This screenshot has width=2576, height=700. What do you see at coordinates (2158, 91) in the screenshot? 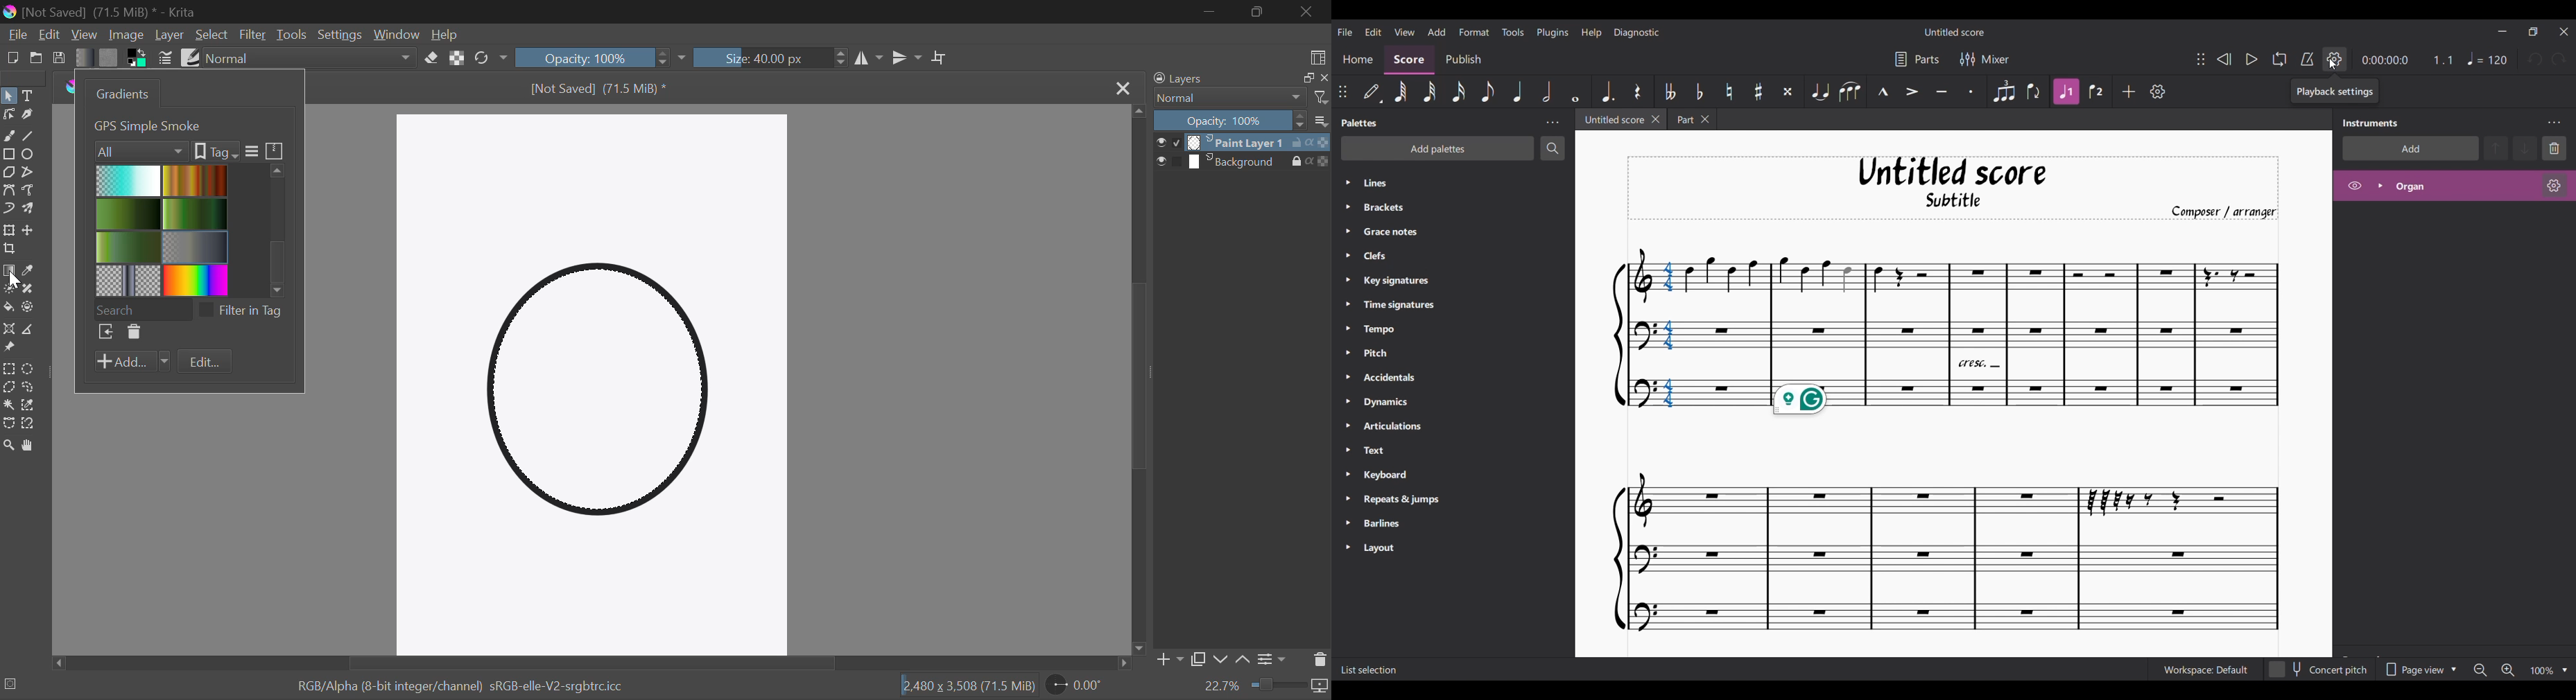
I see `Customize toolbar` at bounding box center [2158, 91].